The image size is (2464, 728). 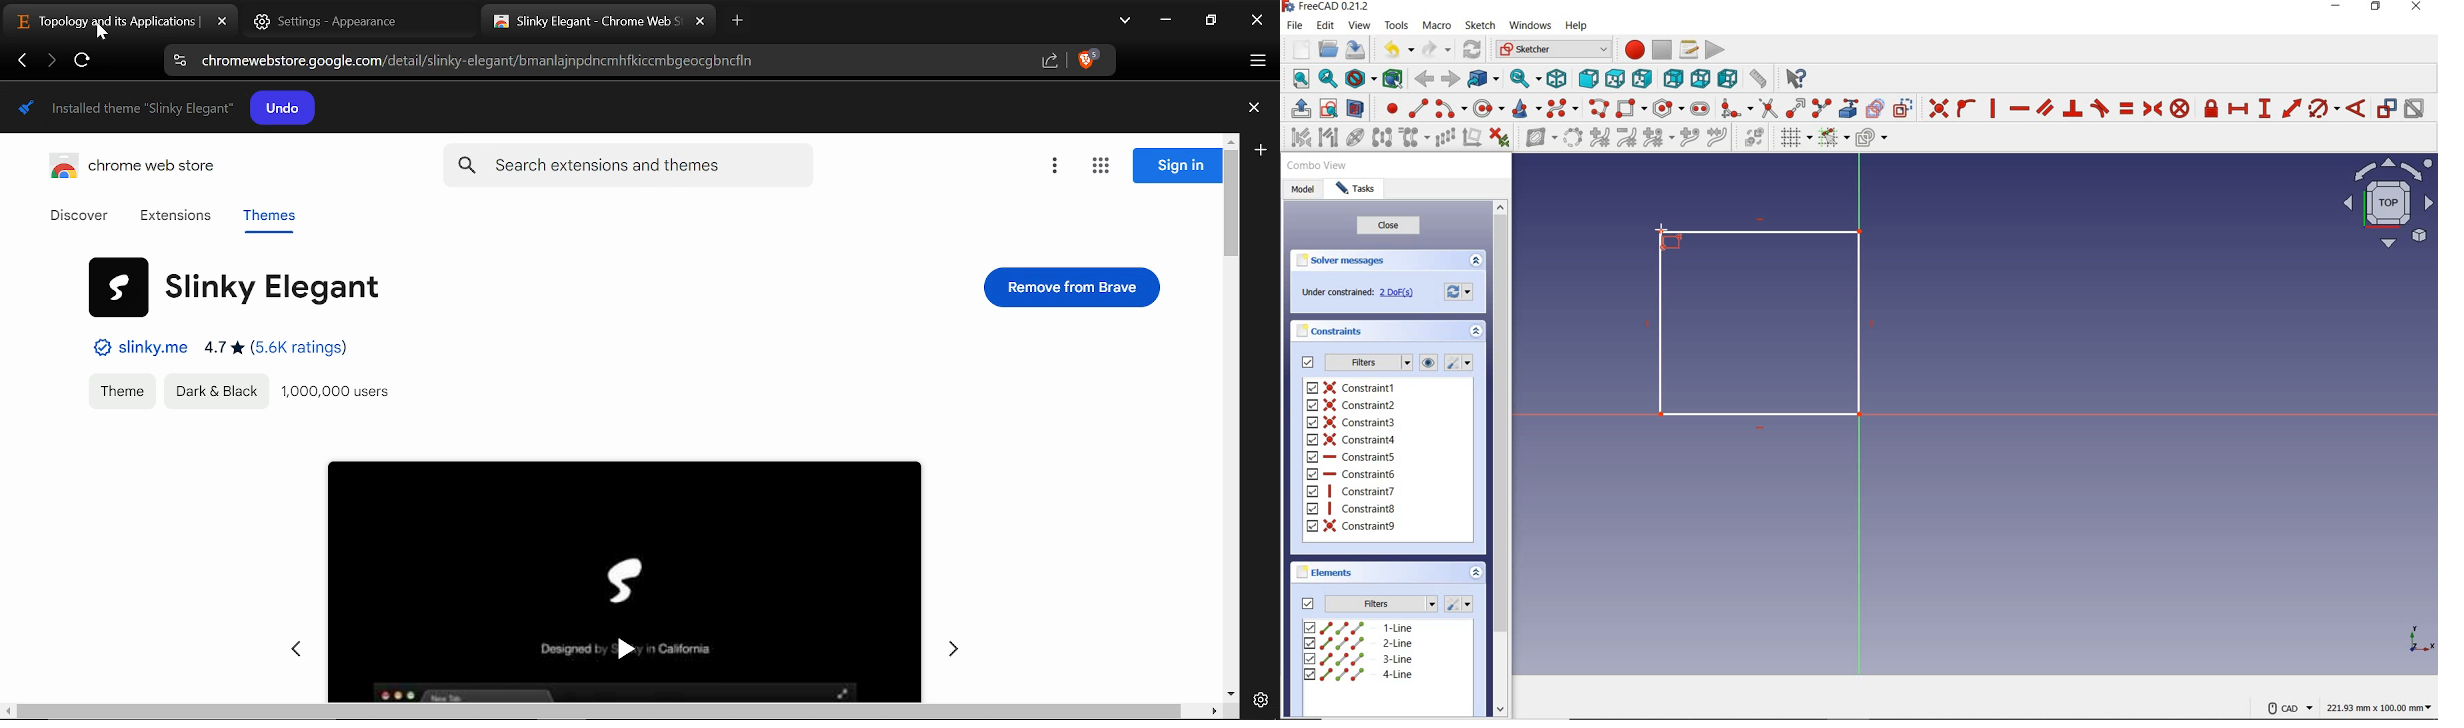 What do you see at coordinates (1351, 474) in the screenshot?
I see `constraint6` at bounding box center [1351, 474].